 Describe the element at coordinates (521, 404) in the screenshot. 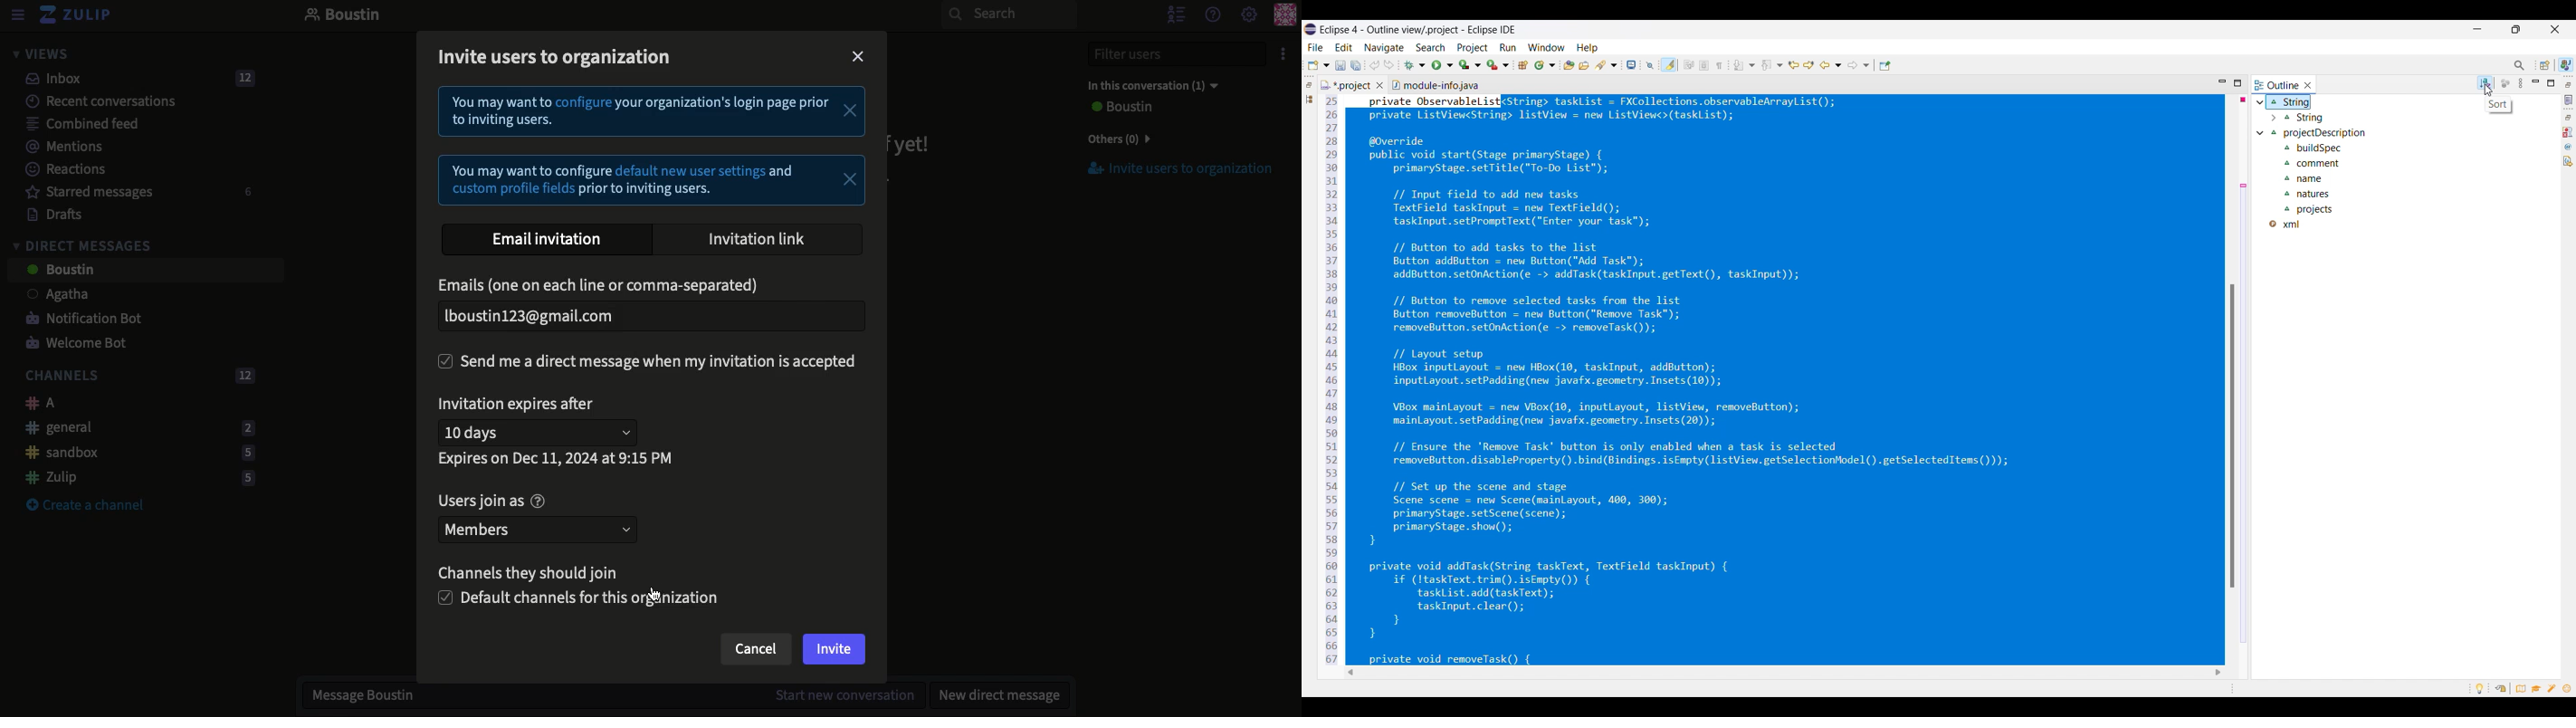

I see `Invitation expires after` at that location.